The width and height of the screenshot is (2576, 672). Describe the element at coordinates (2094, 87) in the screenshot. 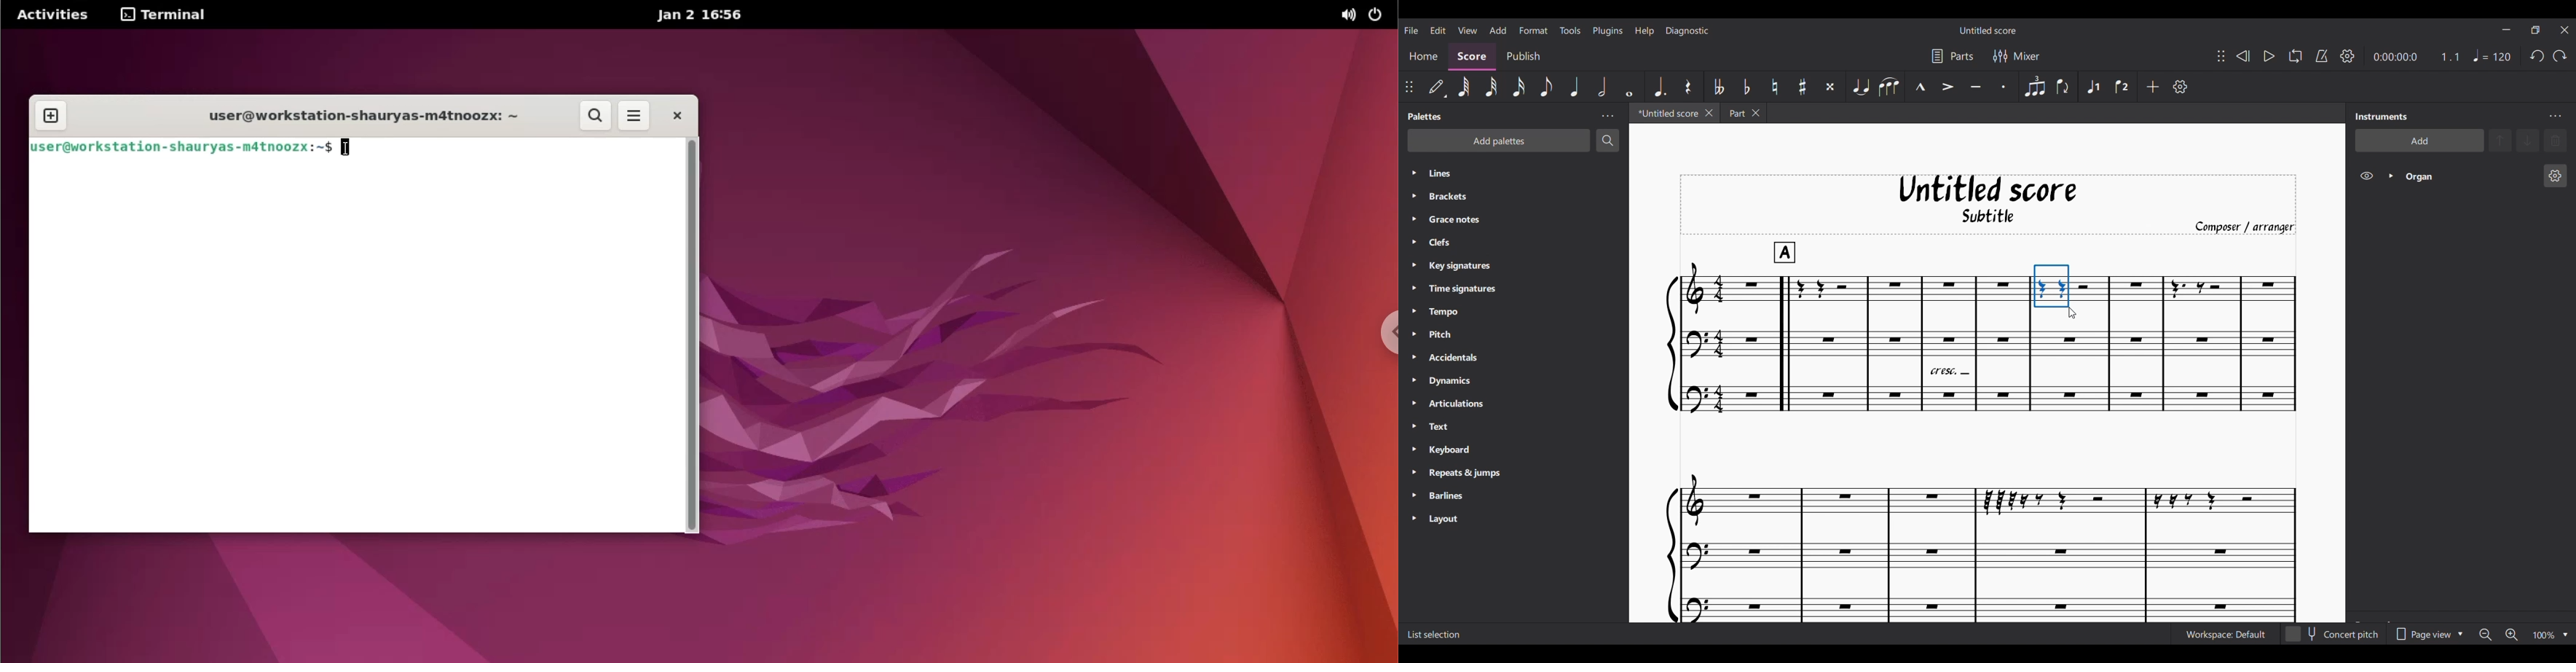

I see `Voice 1` at that location.